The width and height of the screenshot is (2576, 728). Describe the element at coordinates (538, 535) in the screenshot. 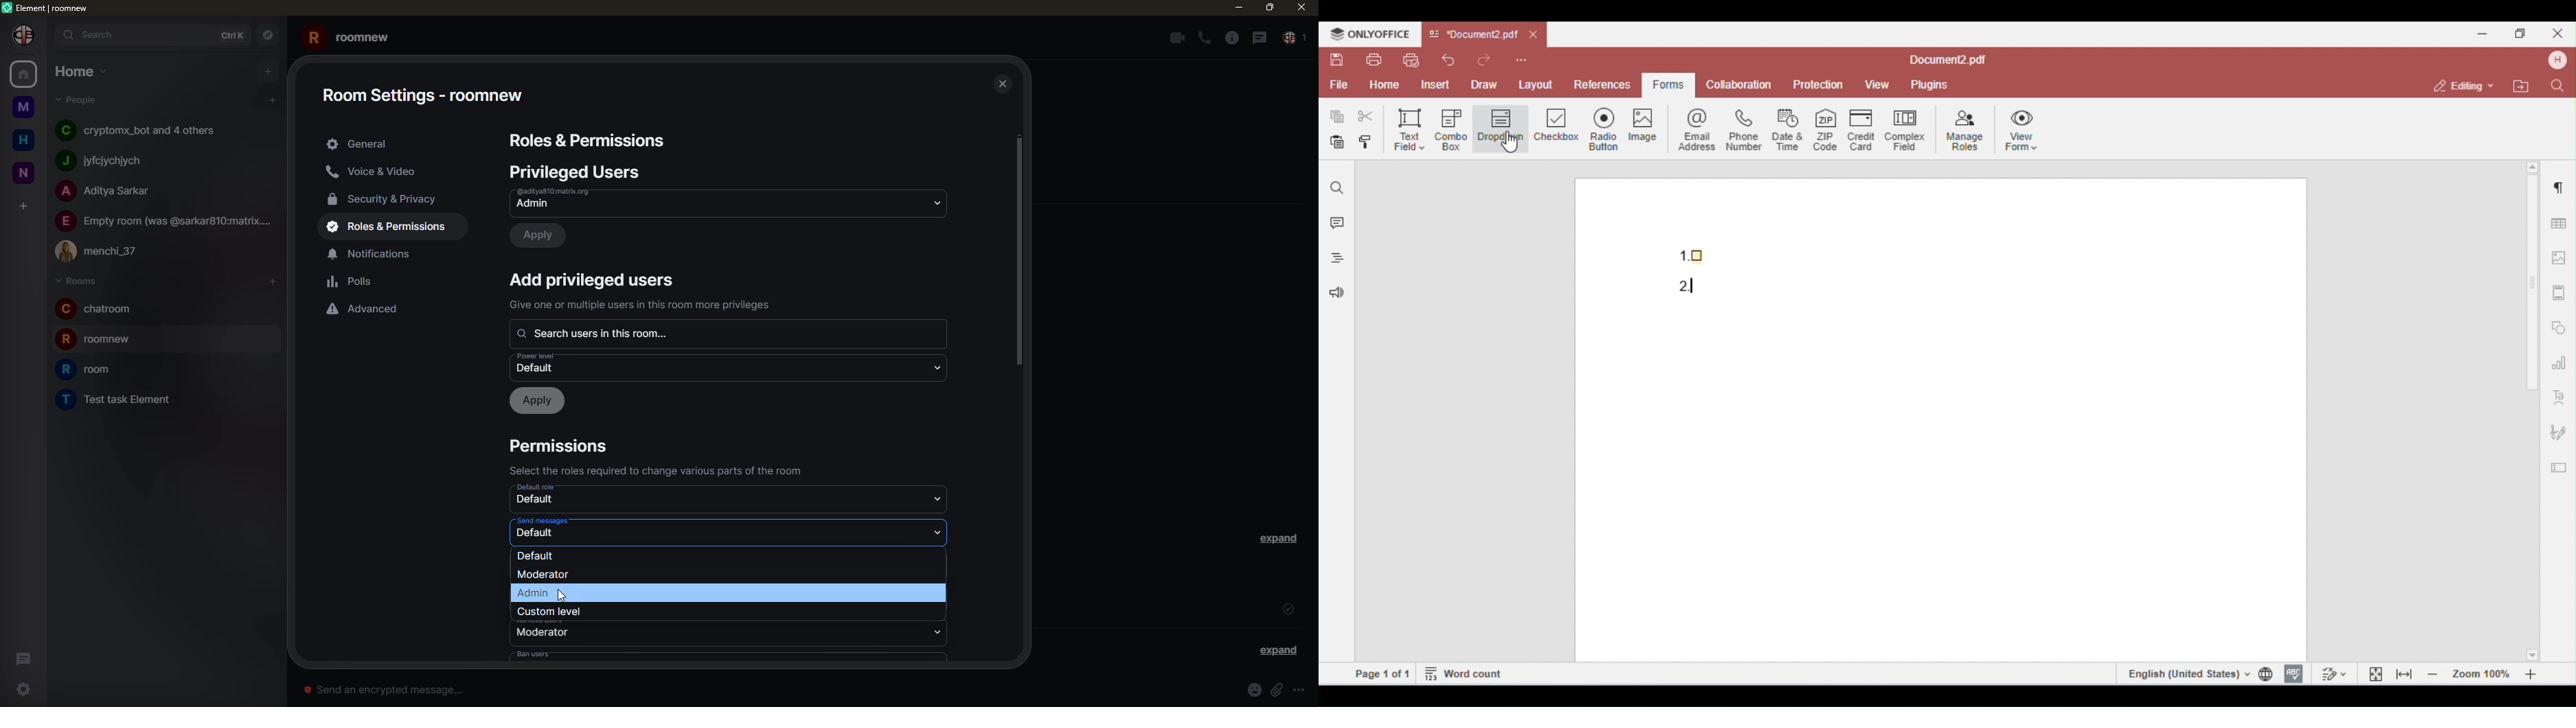

I see `default` at that location.